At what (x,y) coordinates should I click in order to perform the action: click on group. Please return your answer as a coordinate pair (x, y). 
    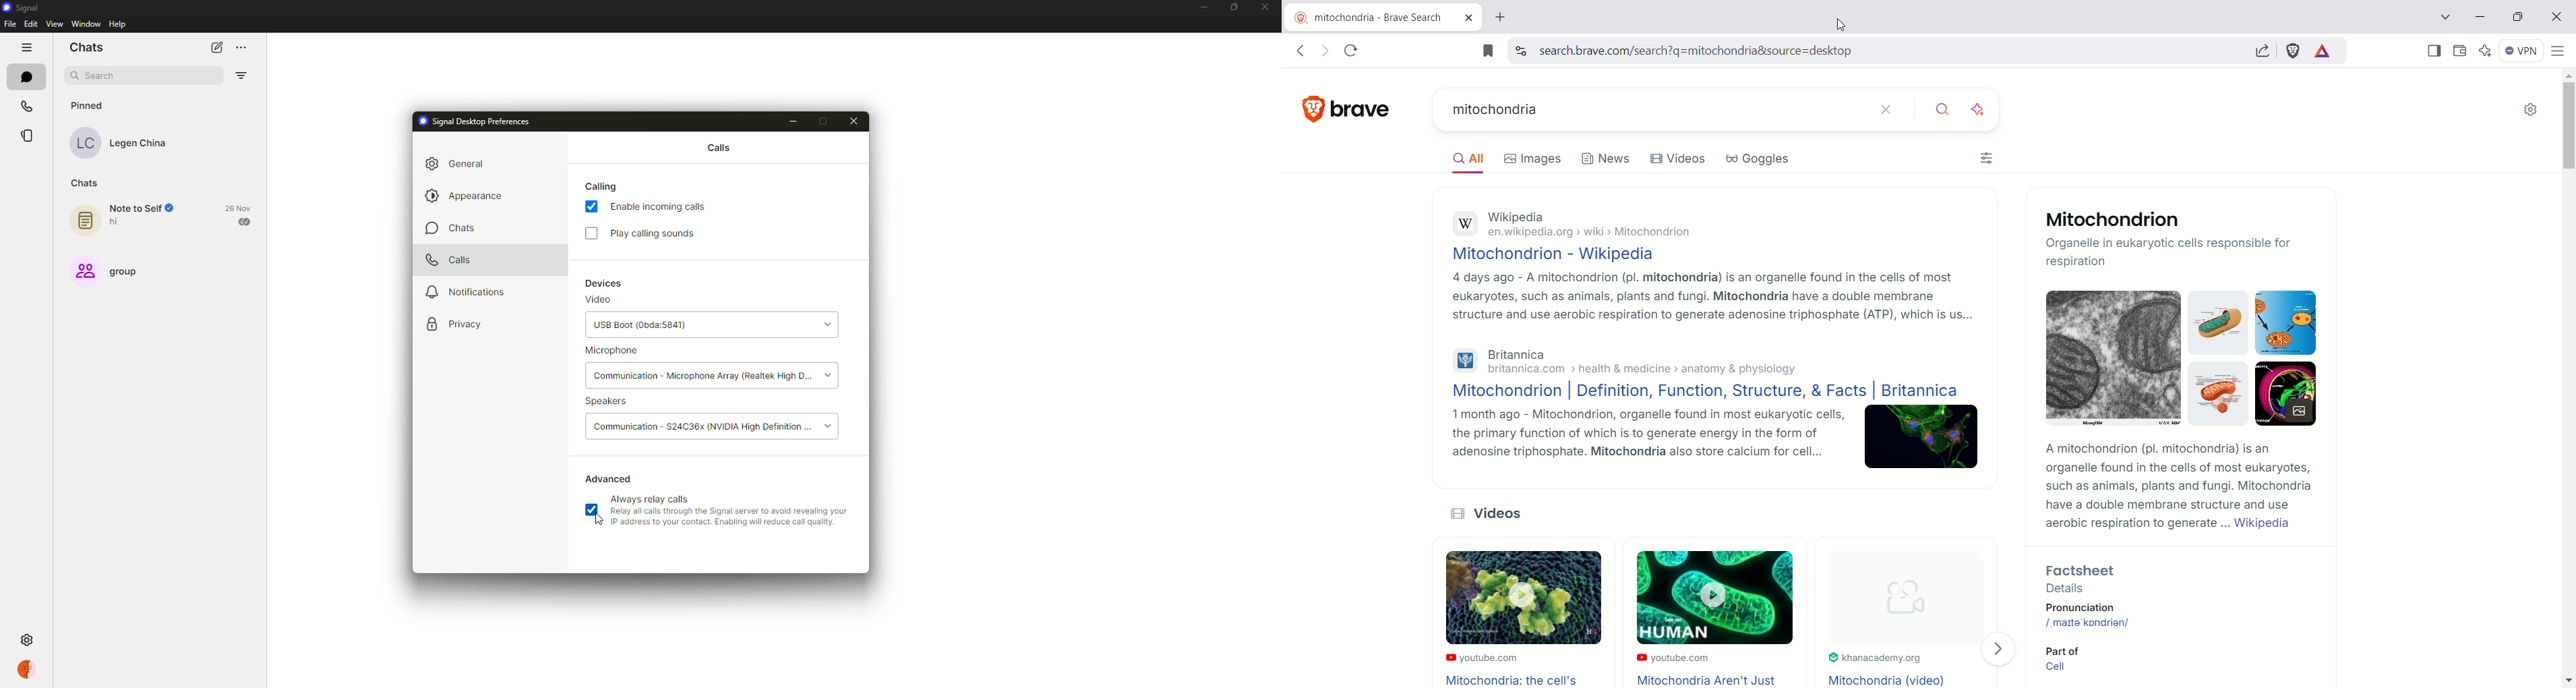
    Looking at the image, I should click on (124, 272).